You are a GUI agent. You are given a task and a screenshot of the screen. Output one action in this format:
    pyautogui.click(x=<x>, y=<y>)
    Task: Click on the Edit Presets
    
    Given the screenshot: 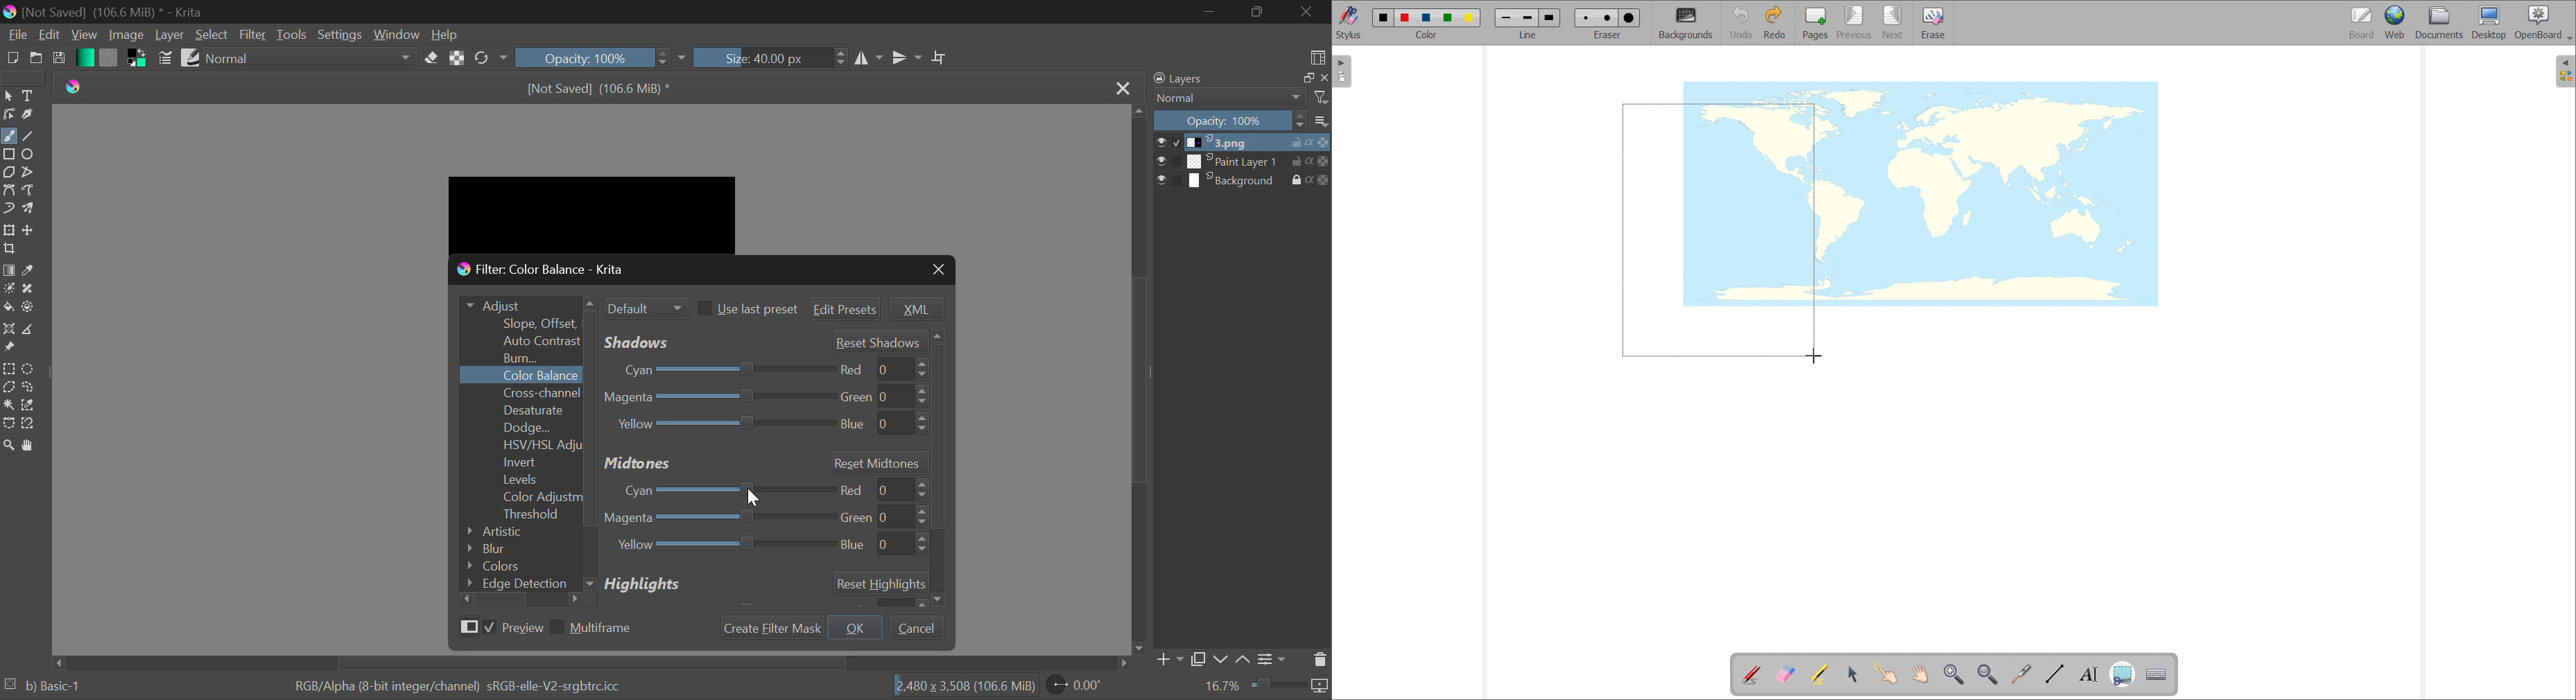 What is the action you would take?
    pyautogui.click(x=847, y=310)
    